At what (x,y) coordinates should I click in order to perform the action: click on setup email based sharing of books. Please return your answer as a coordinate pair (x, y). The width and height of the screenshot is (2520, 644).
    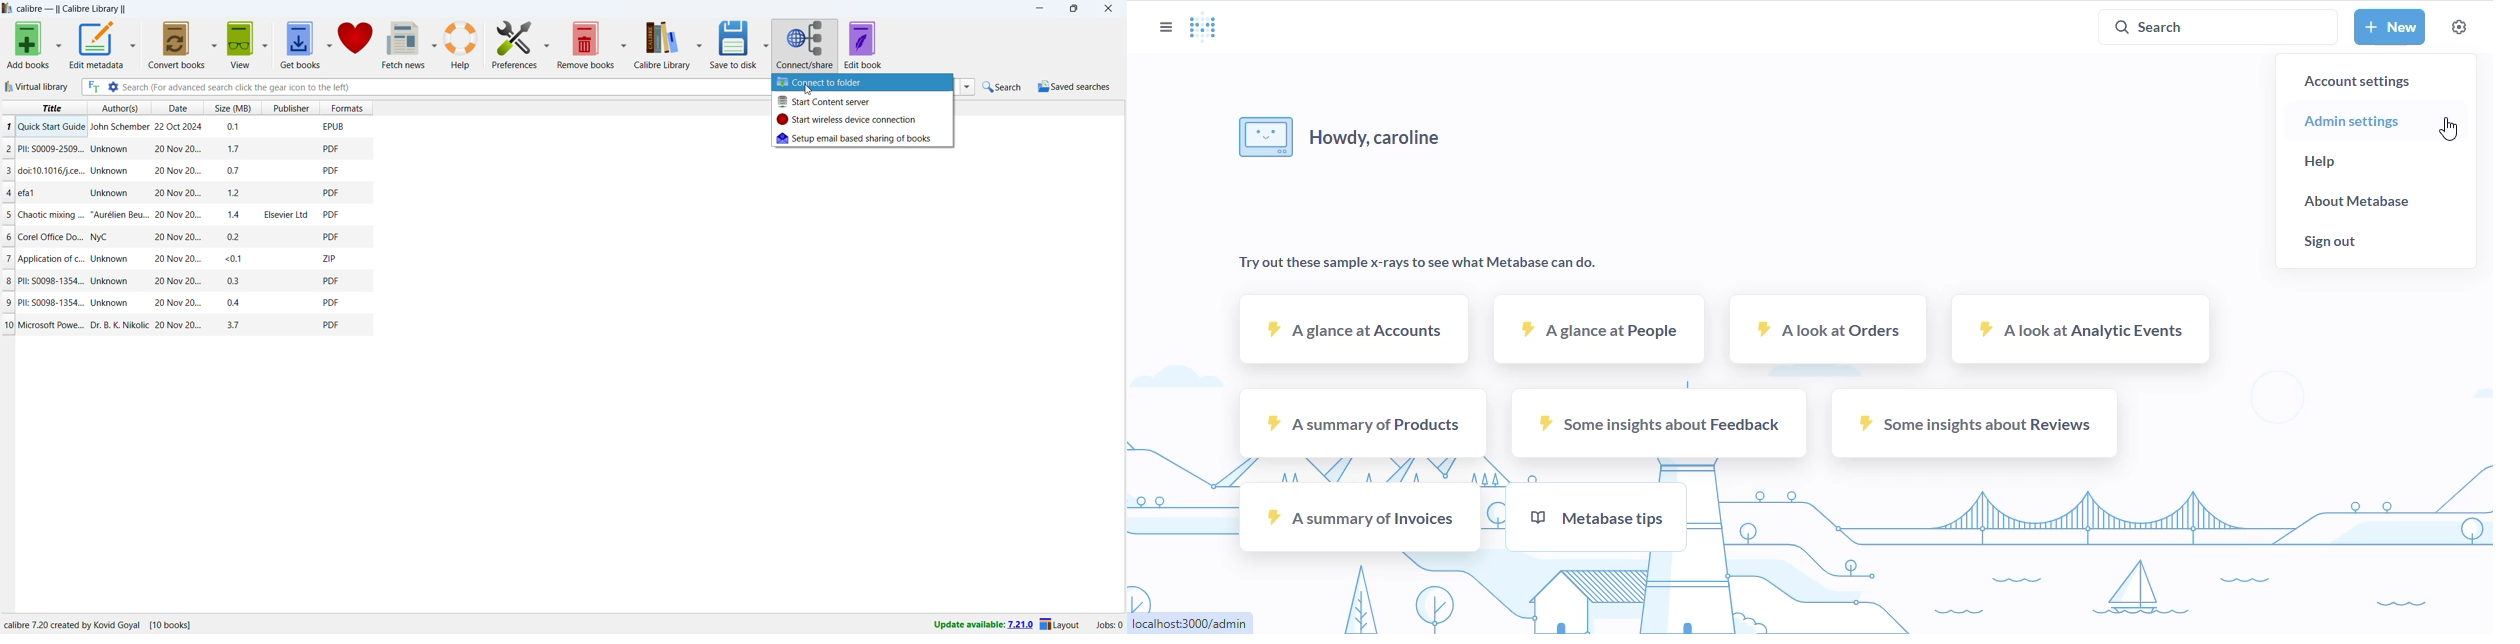
    Looking at the image, I should click on (862, 138).